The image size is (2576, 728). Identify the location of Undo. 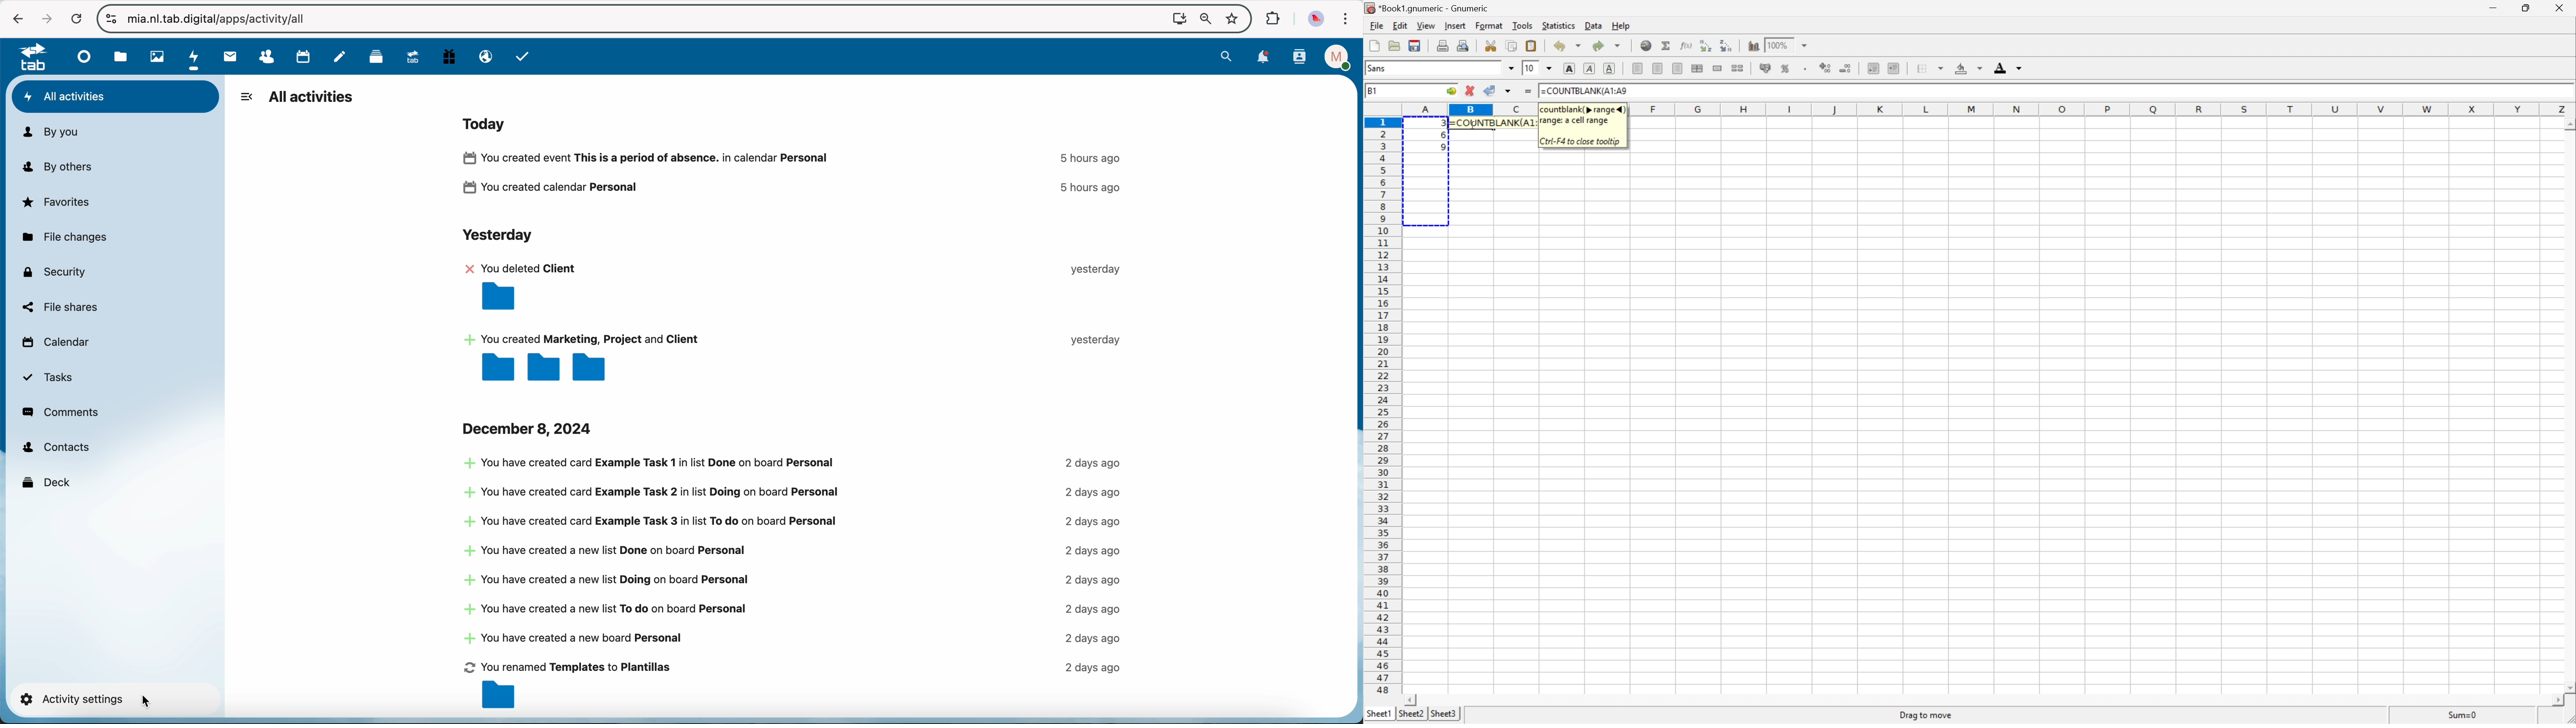
(1568, 45).